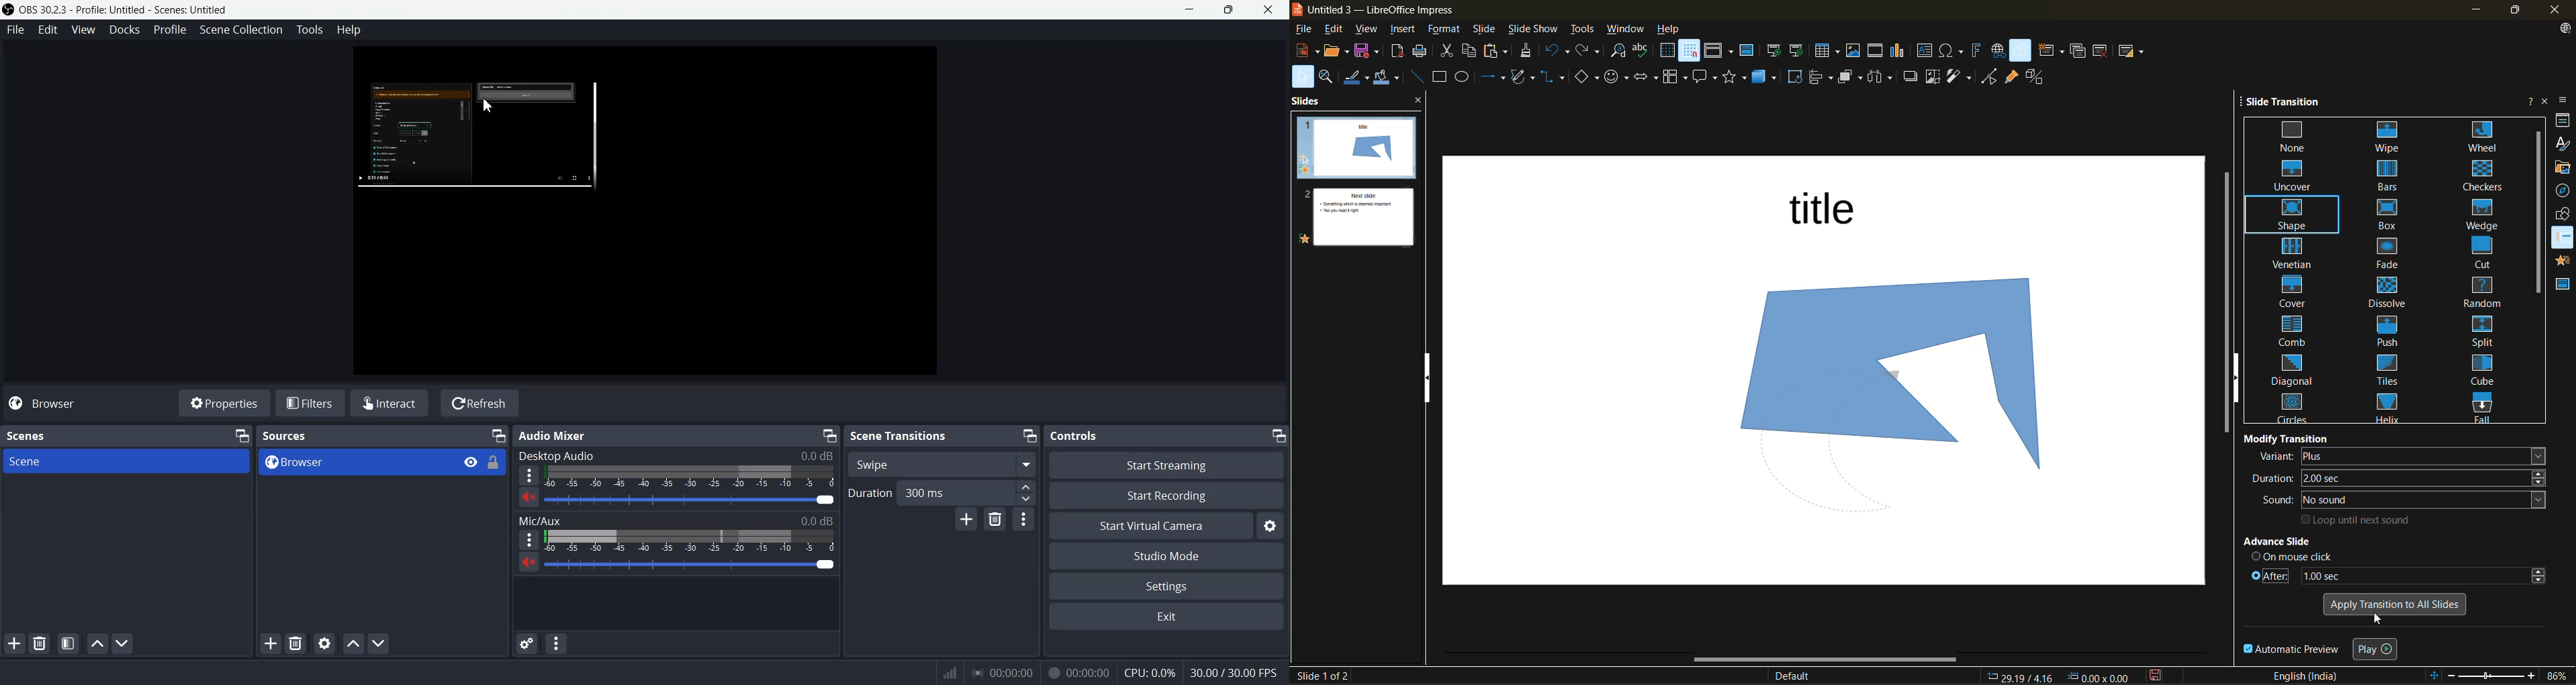 The image size is (2576, 700). Describe the element at coordinates (1431, 379) in the screenshot. I see `hide` at that location.